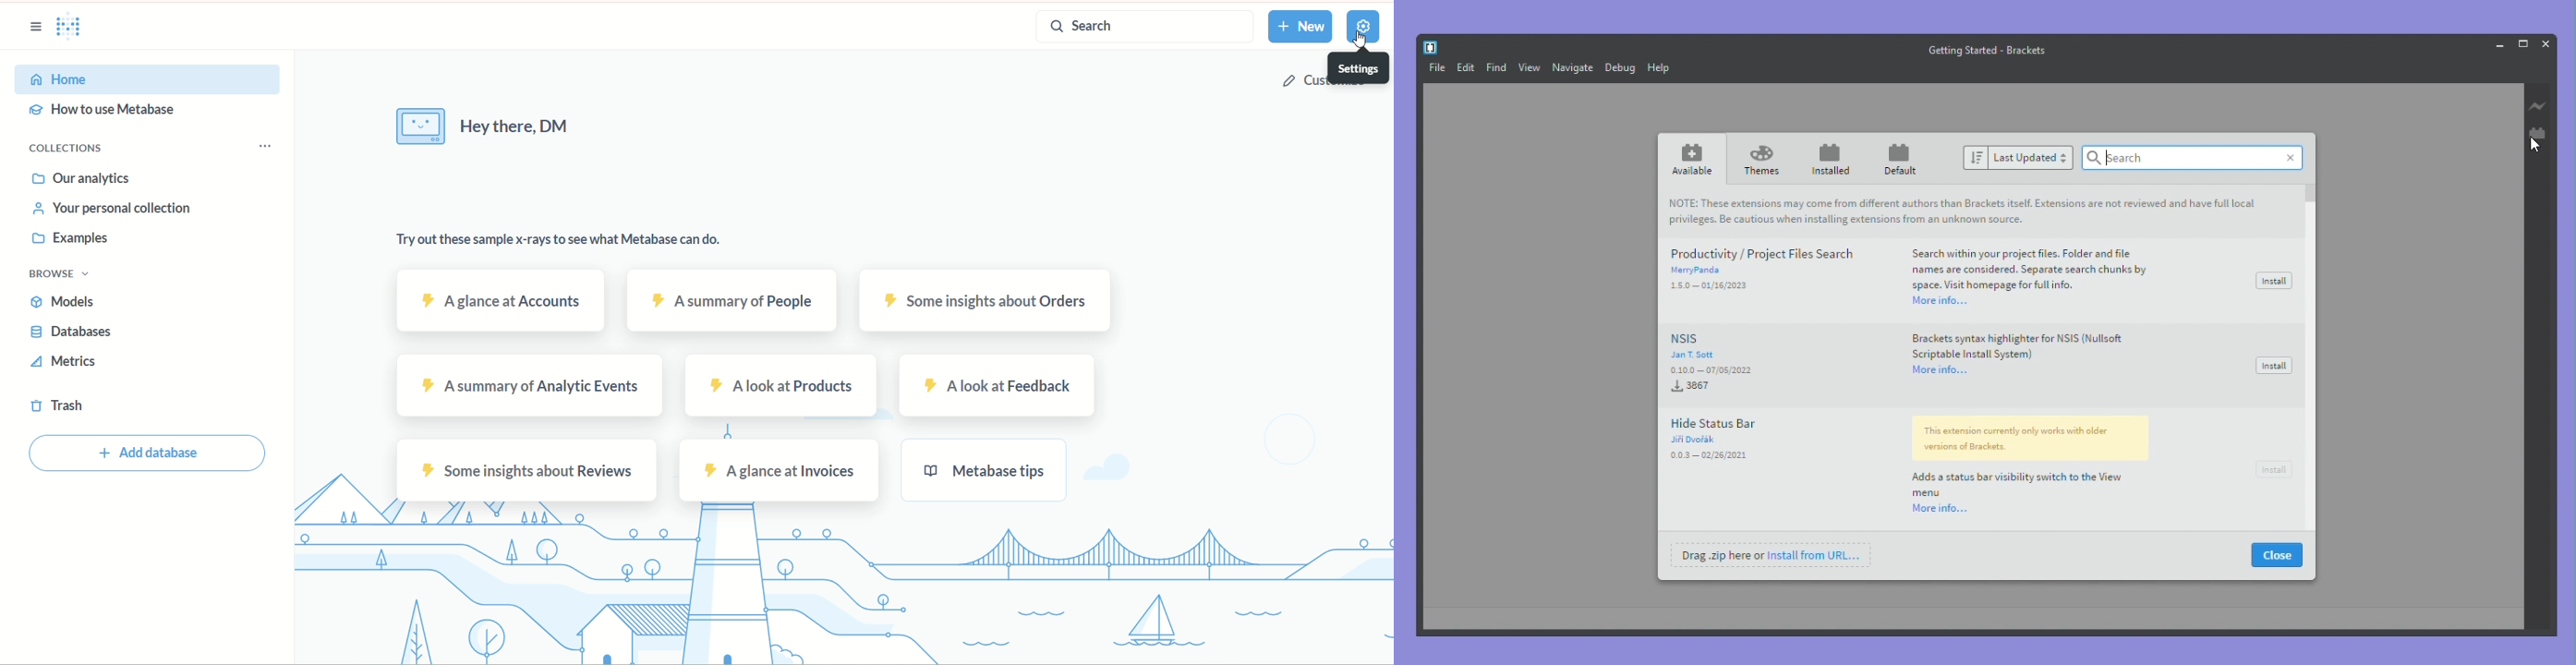 This screenshot has width=2576, height=672. Describe the element at coordinates (110, 113) in the screenshot. I see `hoe to use metabase` at that location.